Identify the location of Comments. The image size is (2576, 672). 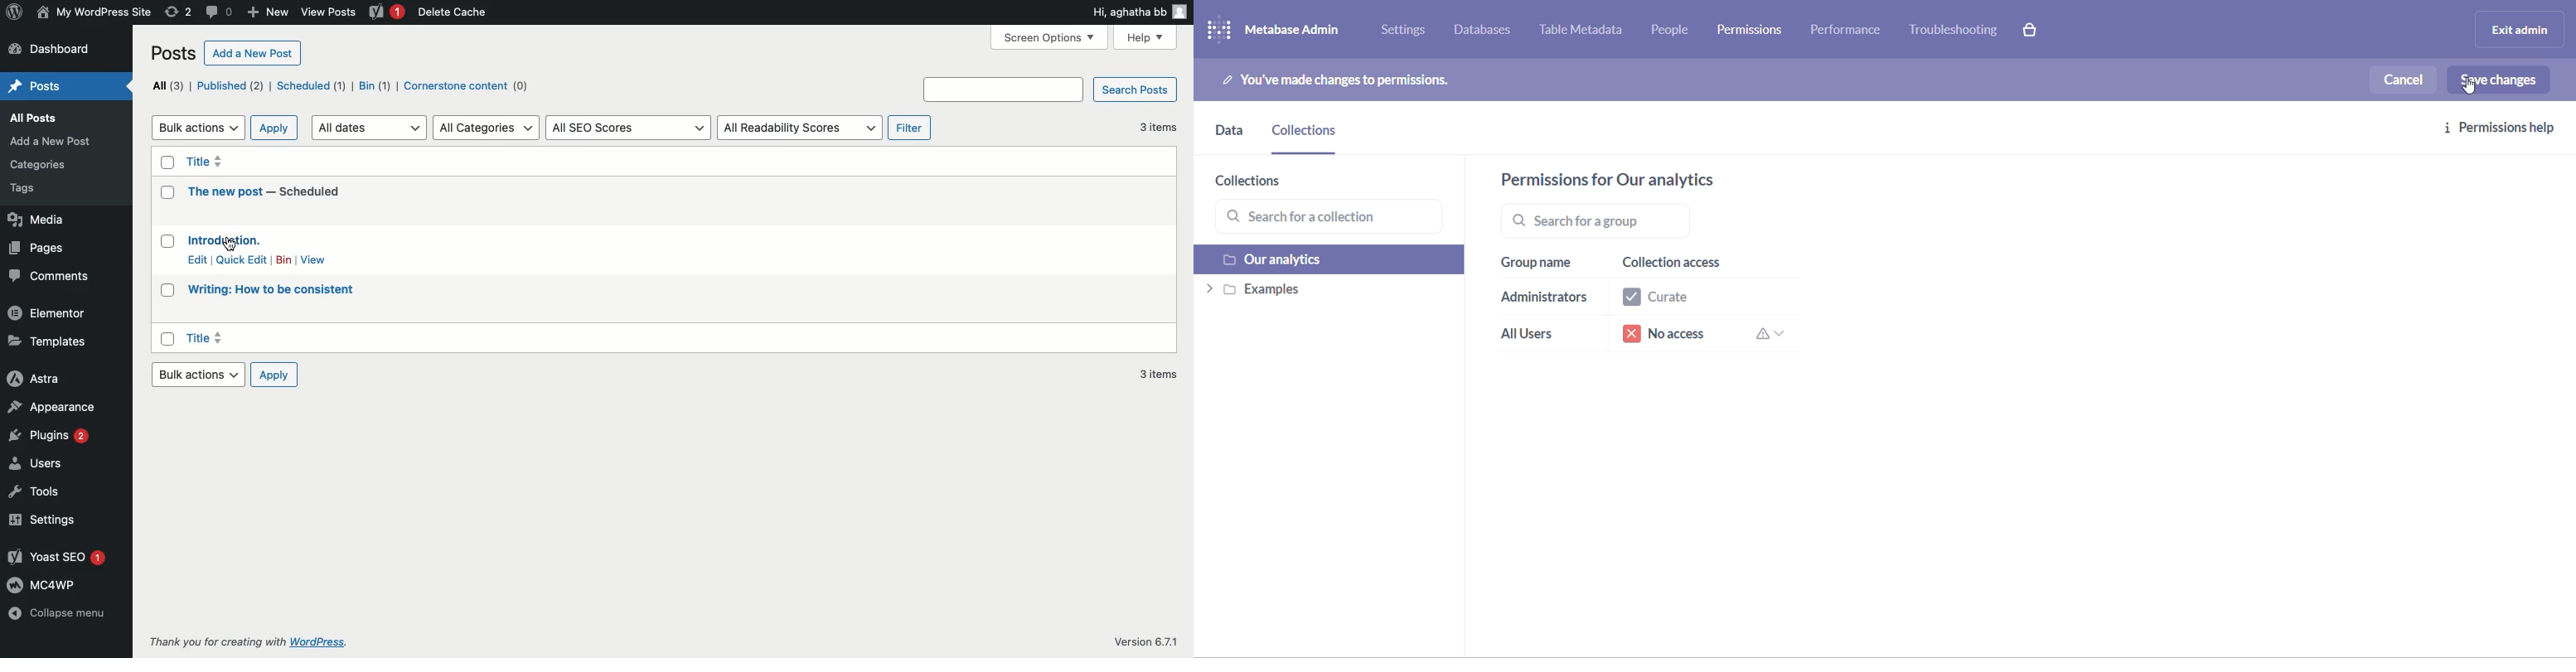
(51, 277).